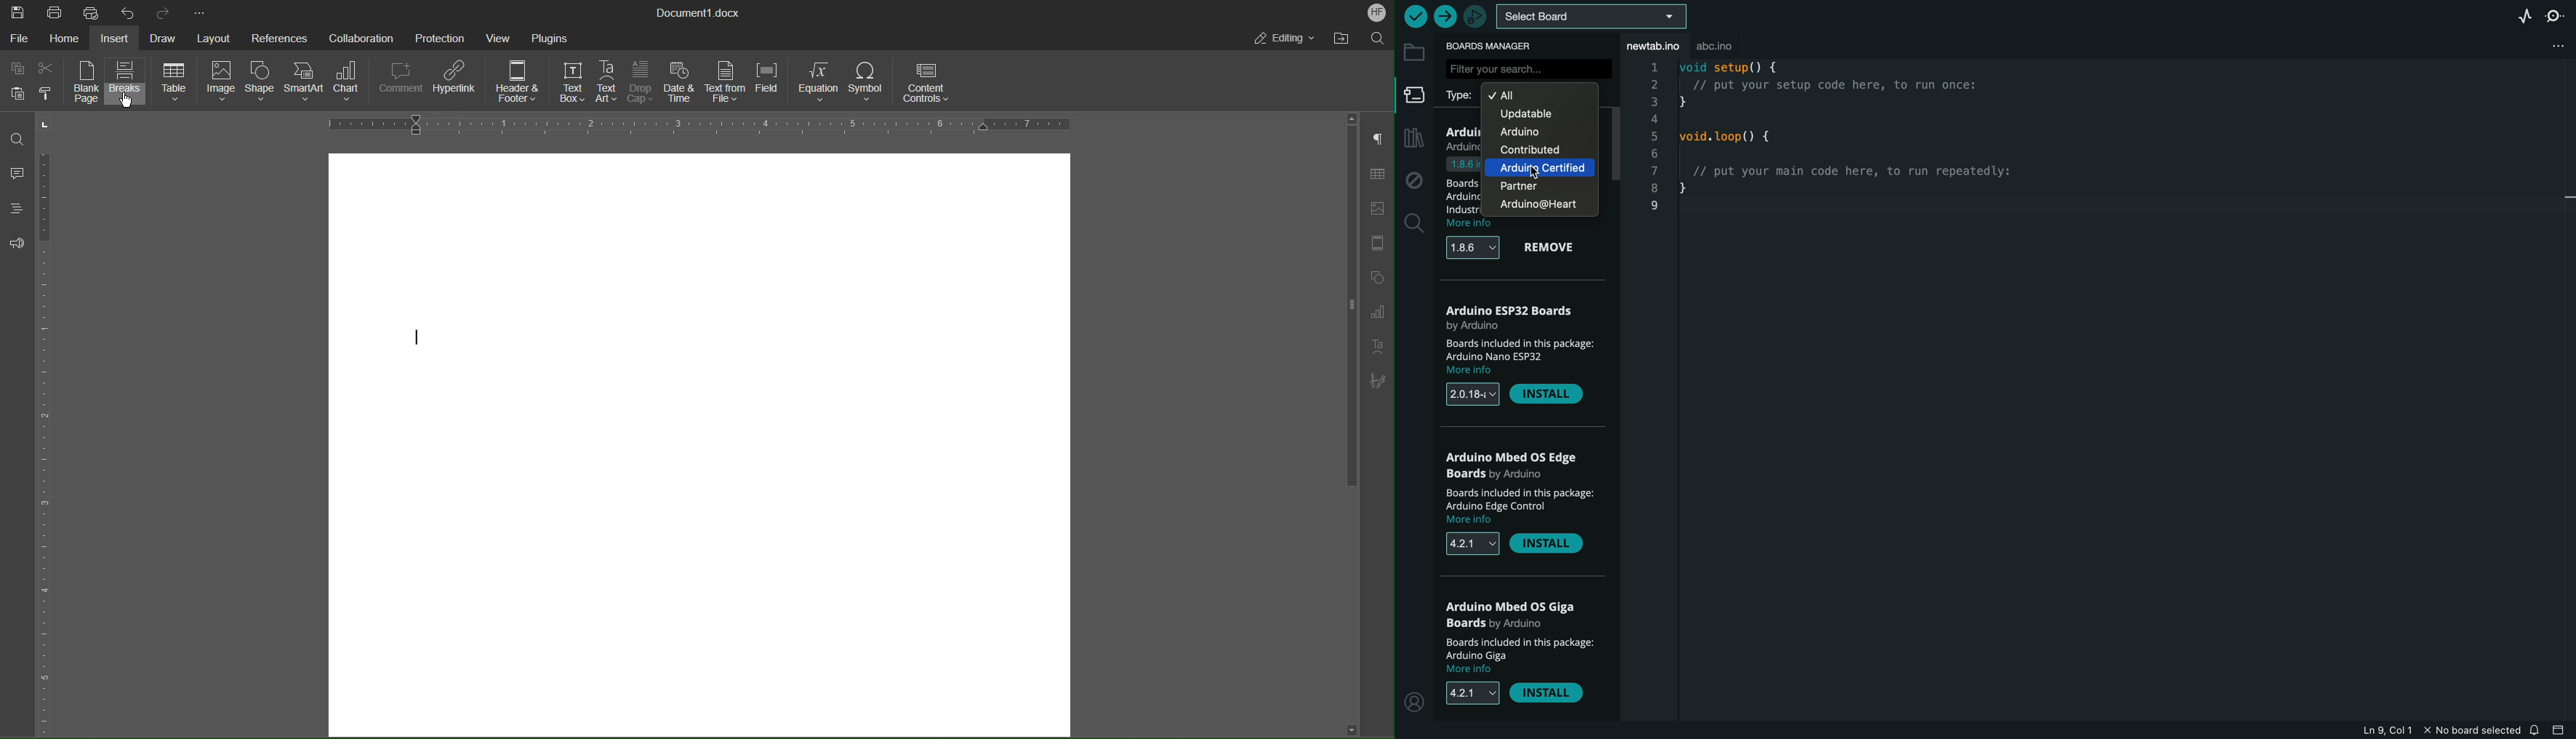 The width and height of the screenshot is (2576, 756). Describe the element at coordinates (1376, 313) in the screenshot. I see `Graphs` at that location.